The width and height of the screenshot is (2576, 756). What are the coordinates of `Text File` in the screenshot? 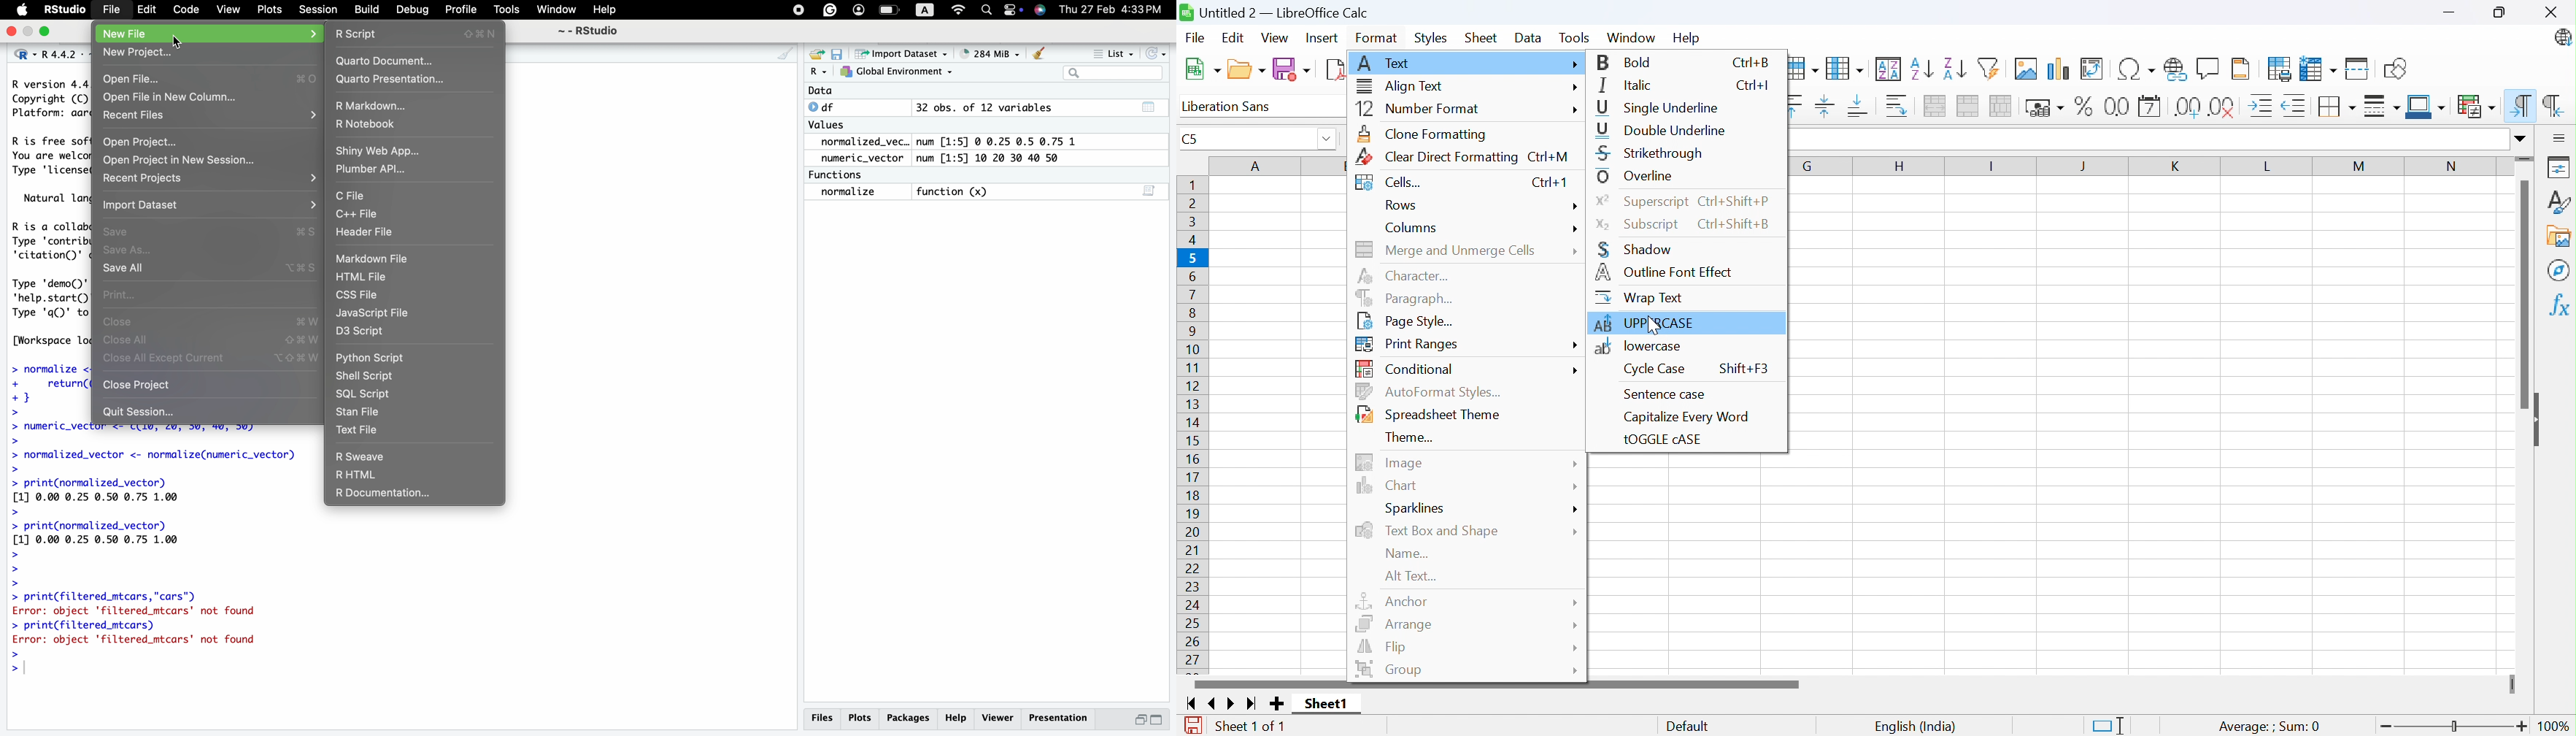 It's located at (360, 429).